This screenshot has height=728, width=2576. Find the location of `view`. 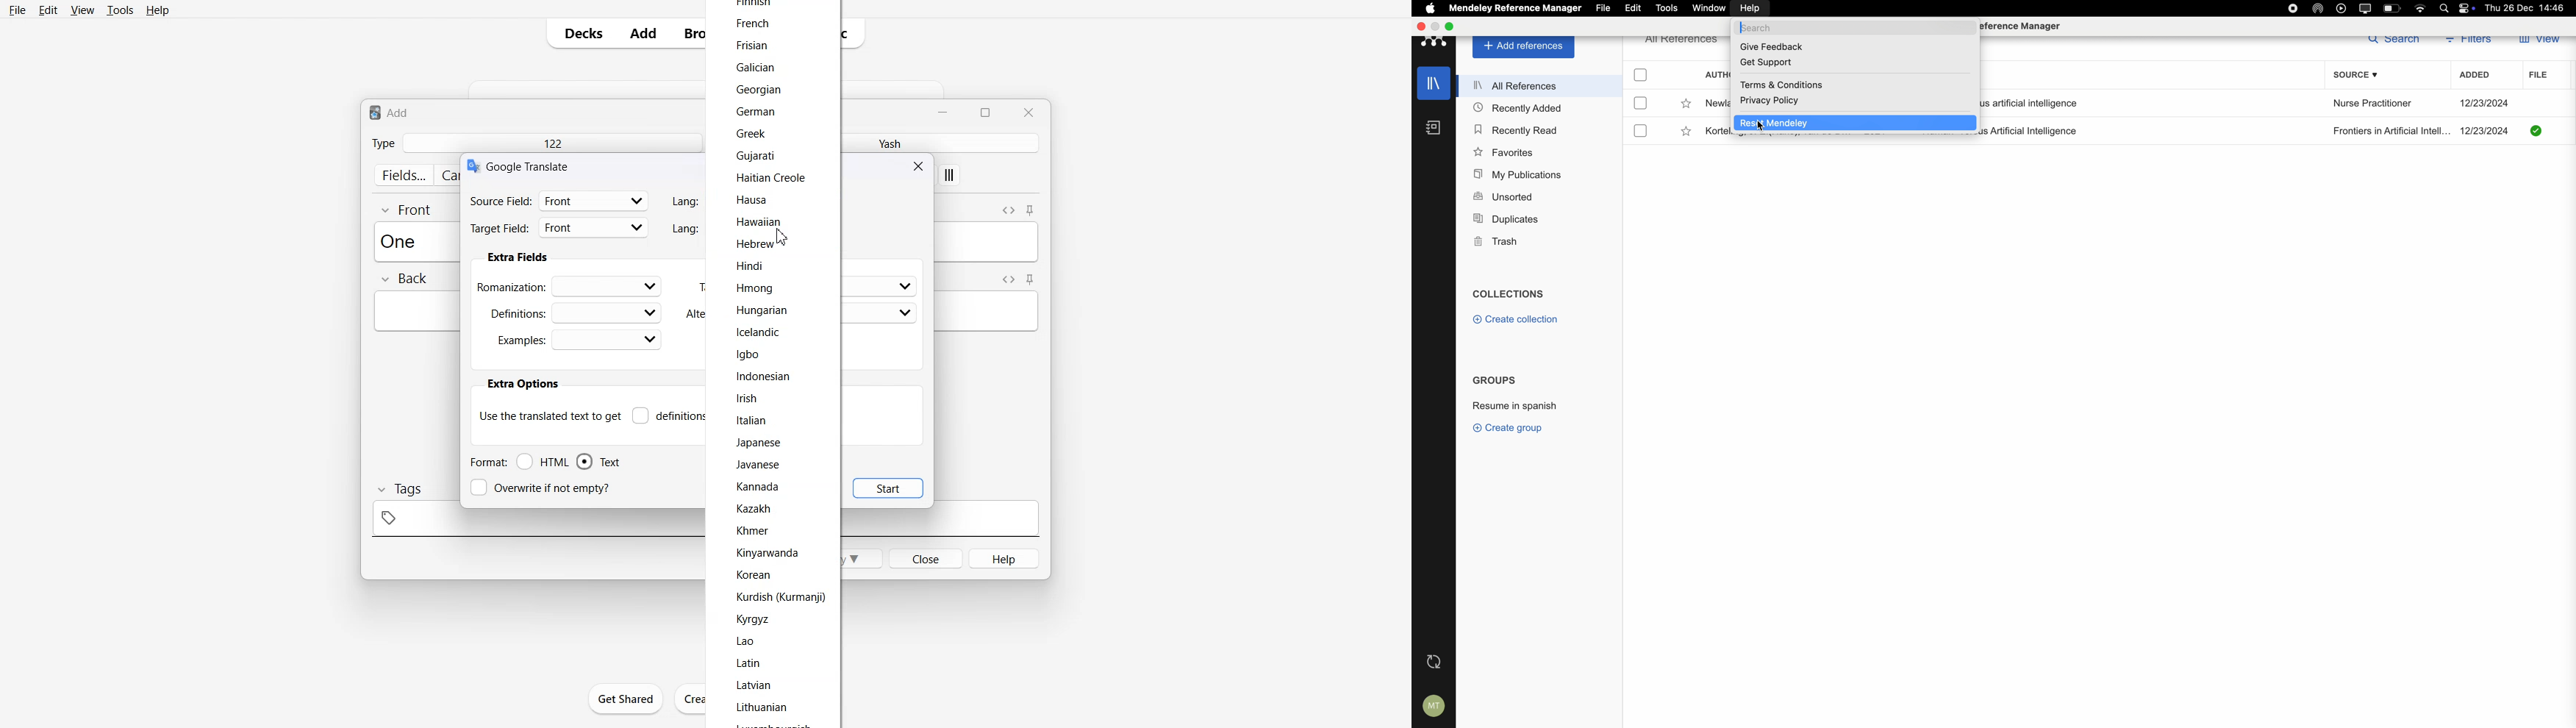

view is located at coordinates (2540, 42).